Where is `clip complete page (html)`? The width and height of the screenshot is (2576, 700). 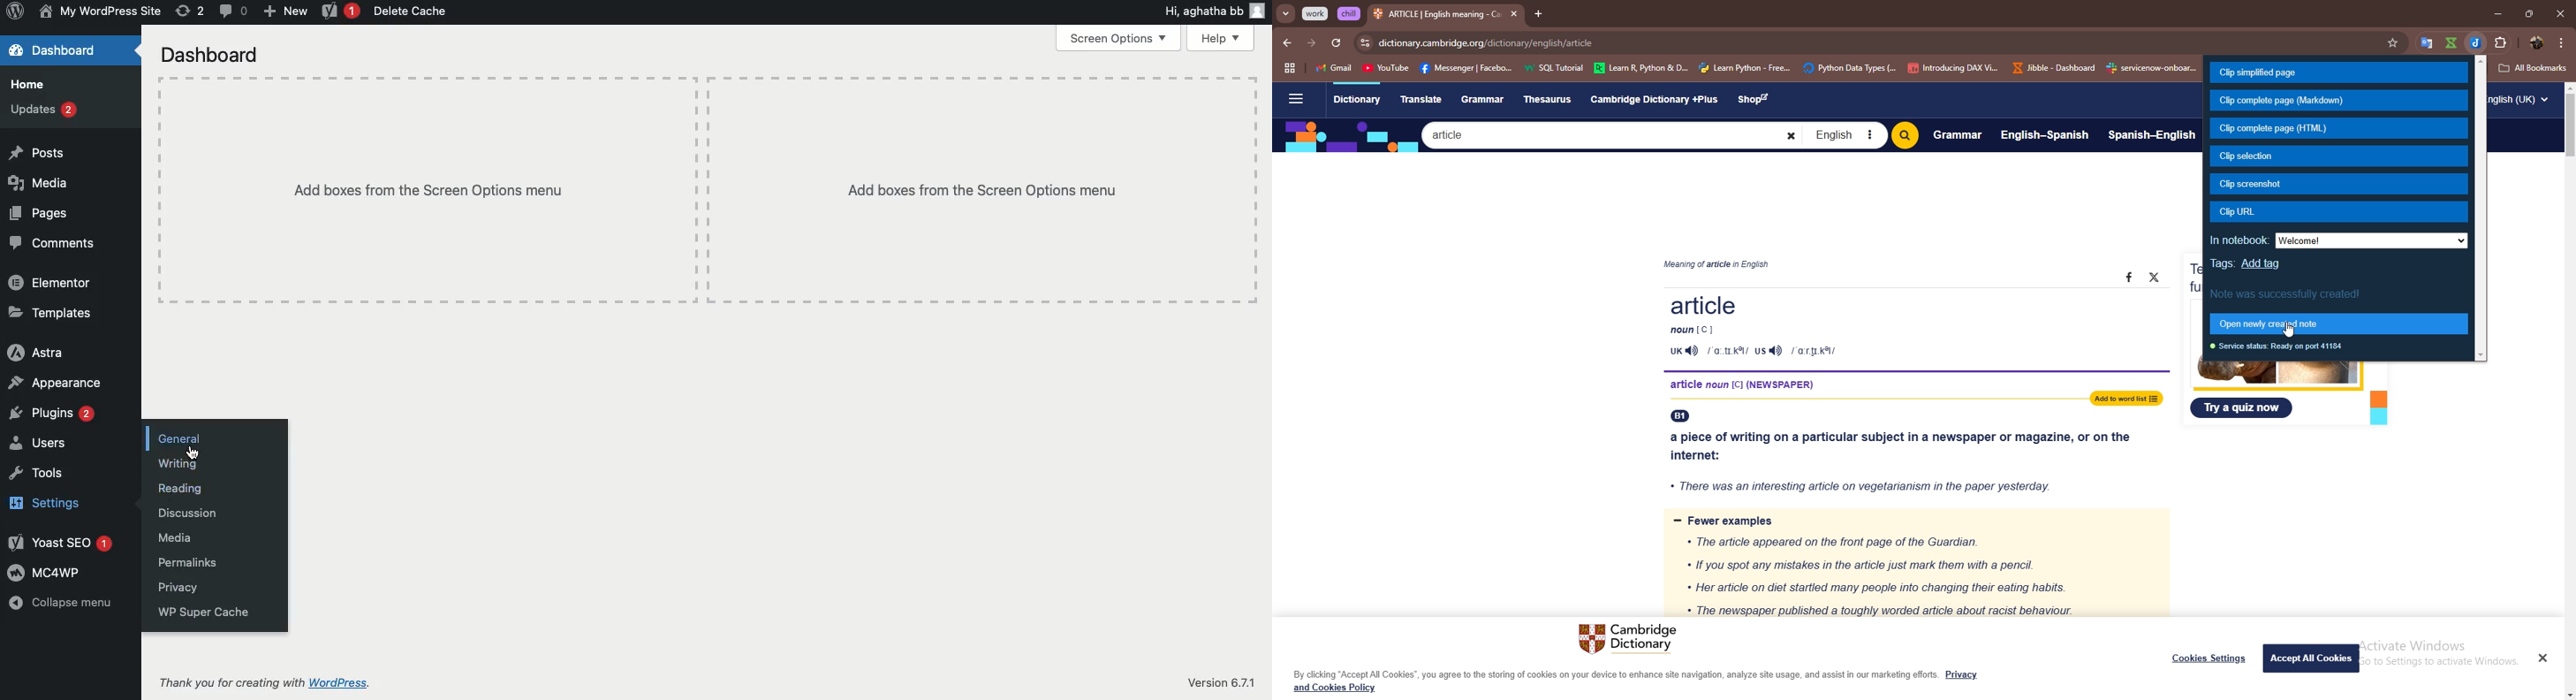 clip complete page (html) is located at coordinates (2340, 129).